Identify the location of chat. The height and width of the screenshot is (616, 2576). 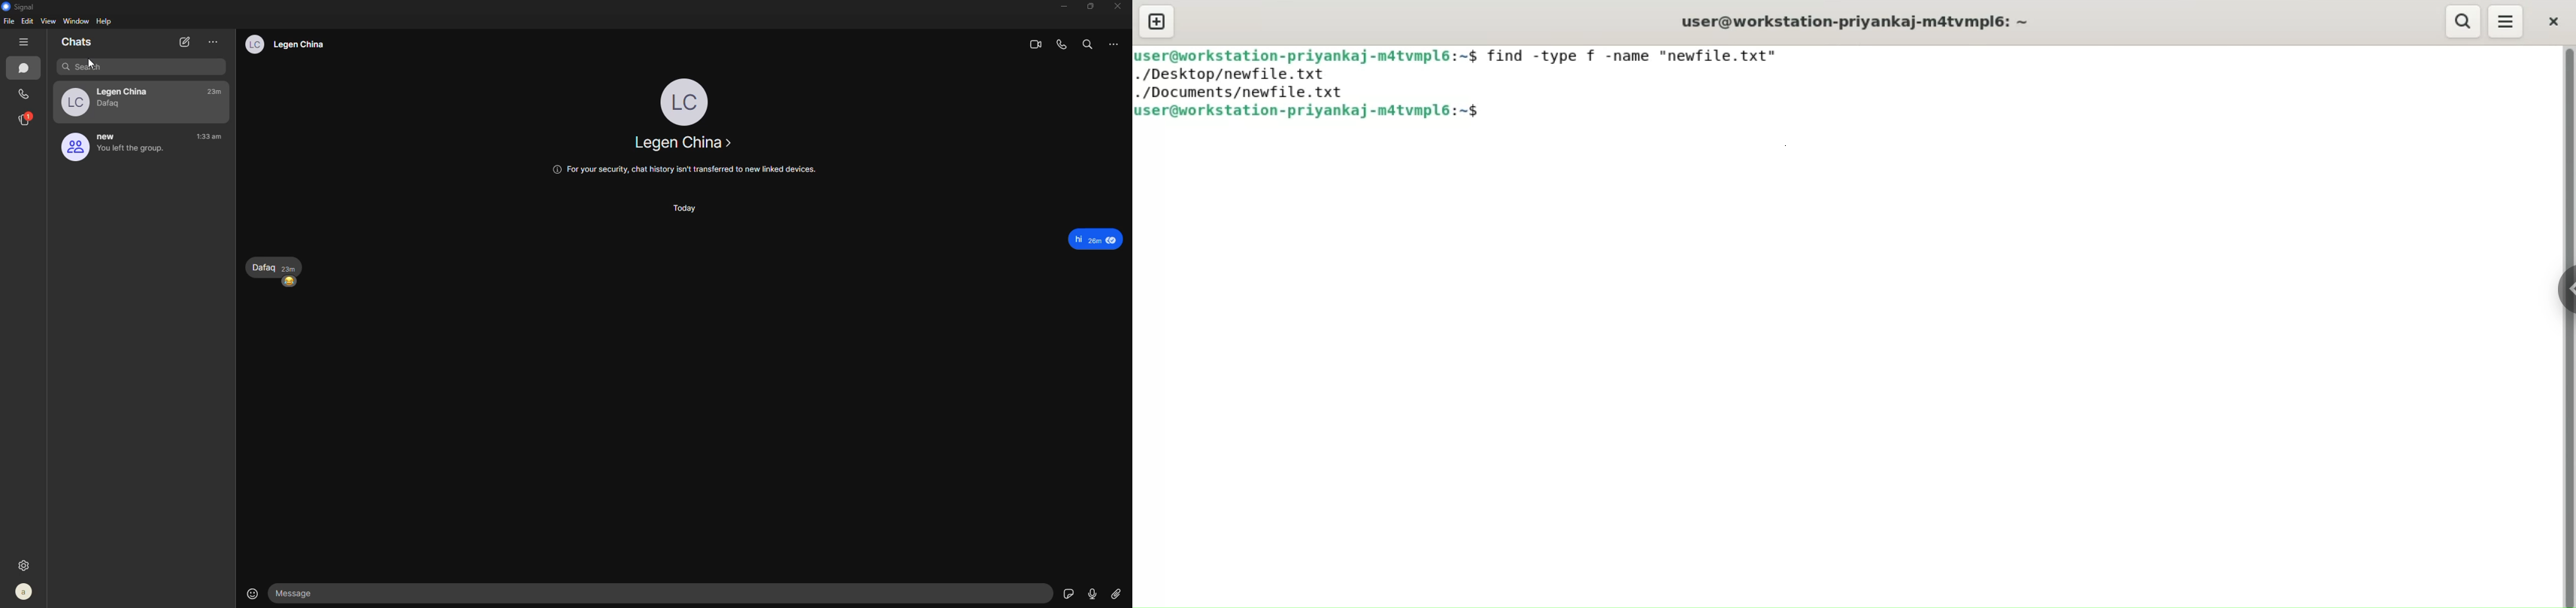
(26, 71).